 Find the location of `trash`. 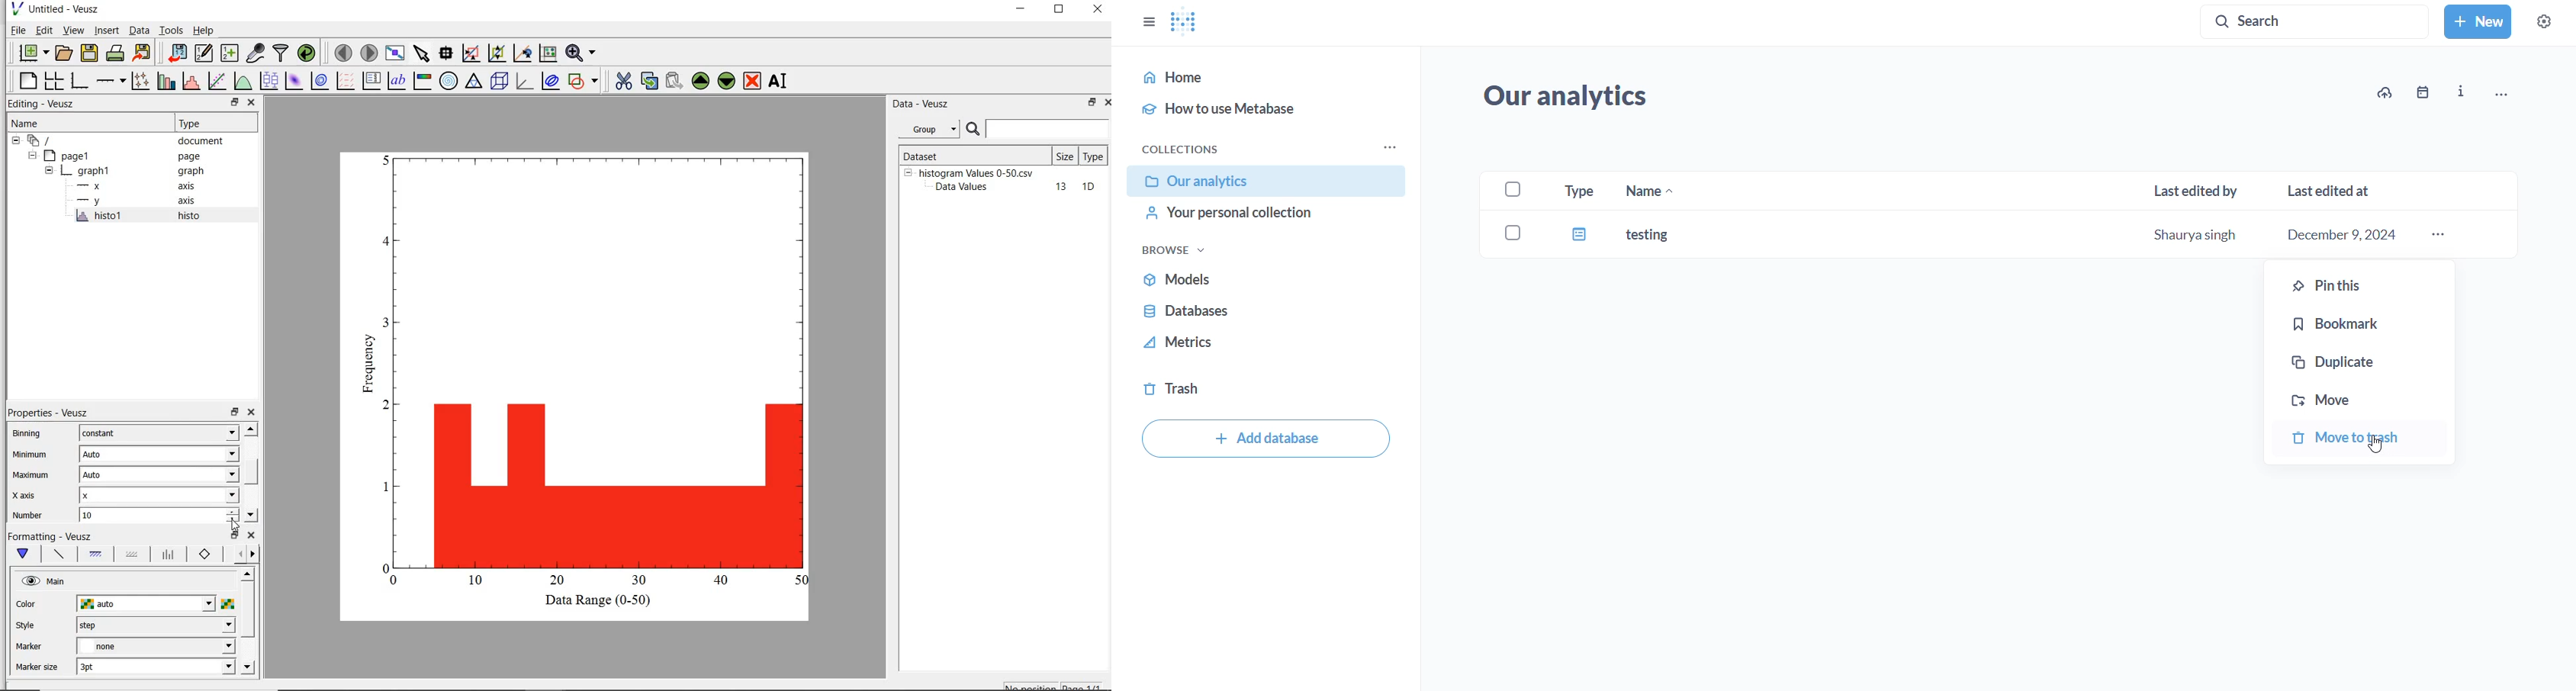

trash is located at coordinates (1232, 386).